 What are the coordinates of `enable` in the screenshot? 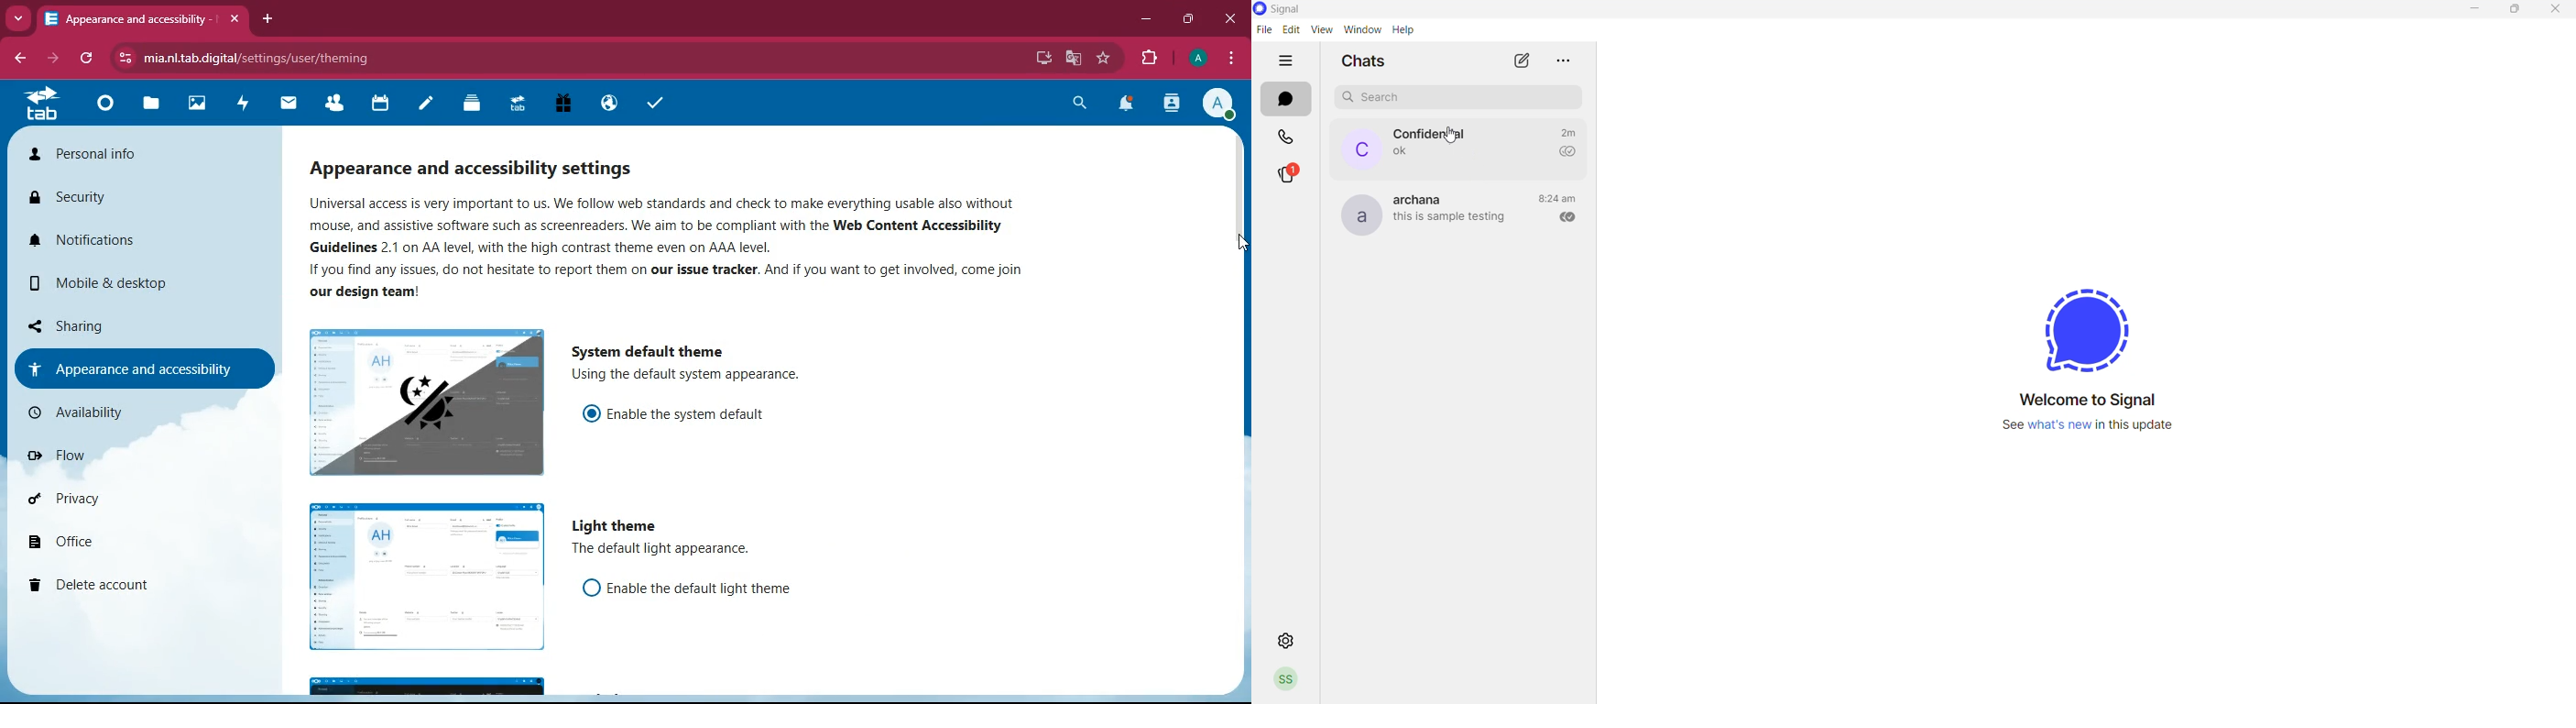 It's located at (695, 412).